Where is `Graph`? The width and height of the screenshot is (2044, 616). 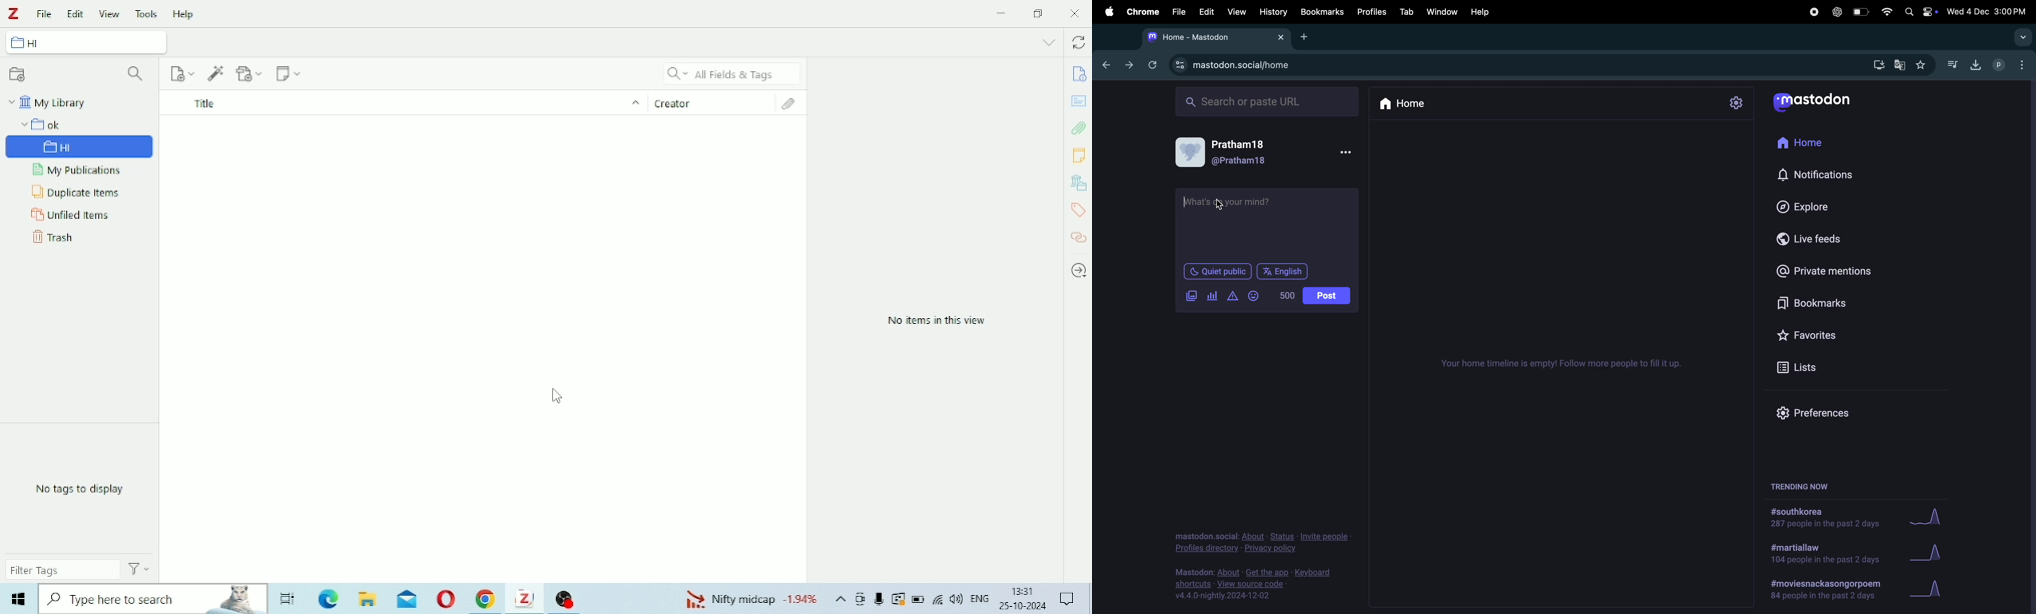 Graph is located at coordinates (1941, 549).